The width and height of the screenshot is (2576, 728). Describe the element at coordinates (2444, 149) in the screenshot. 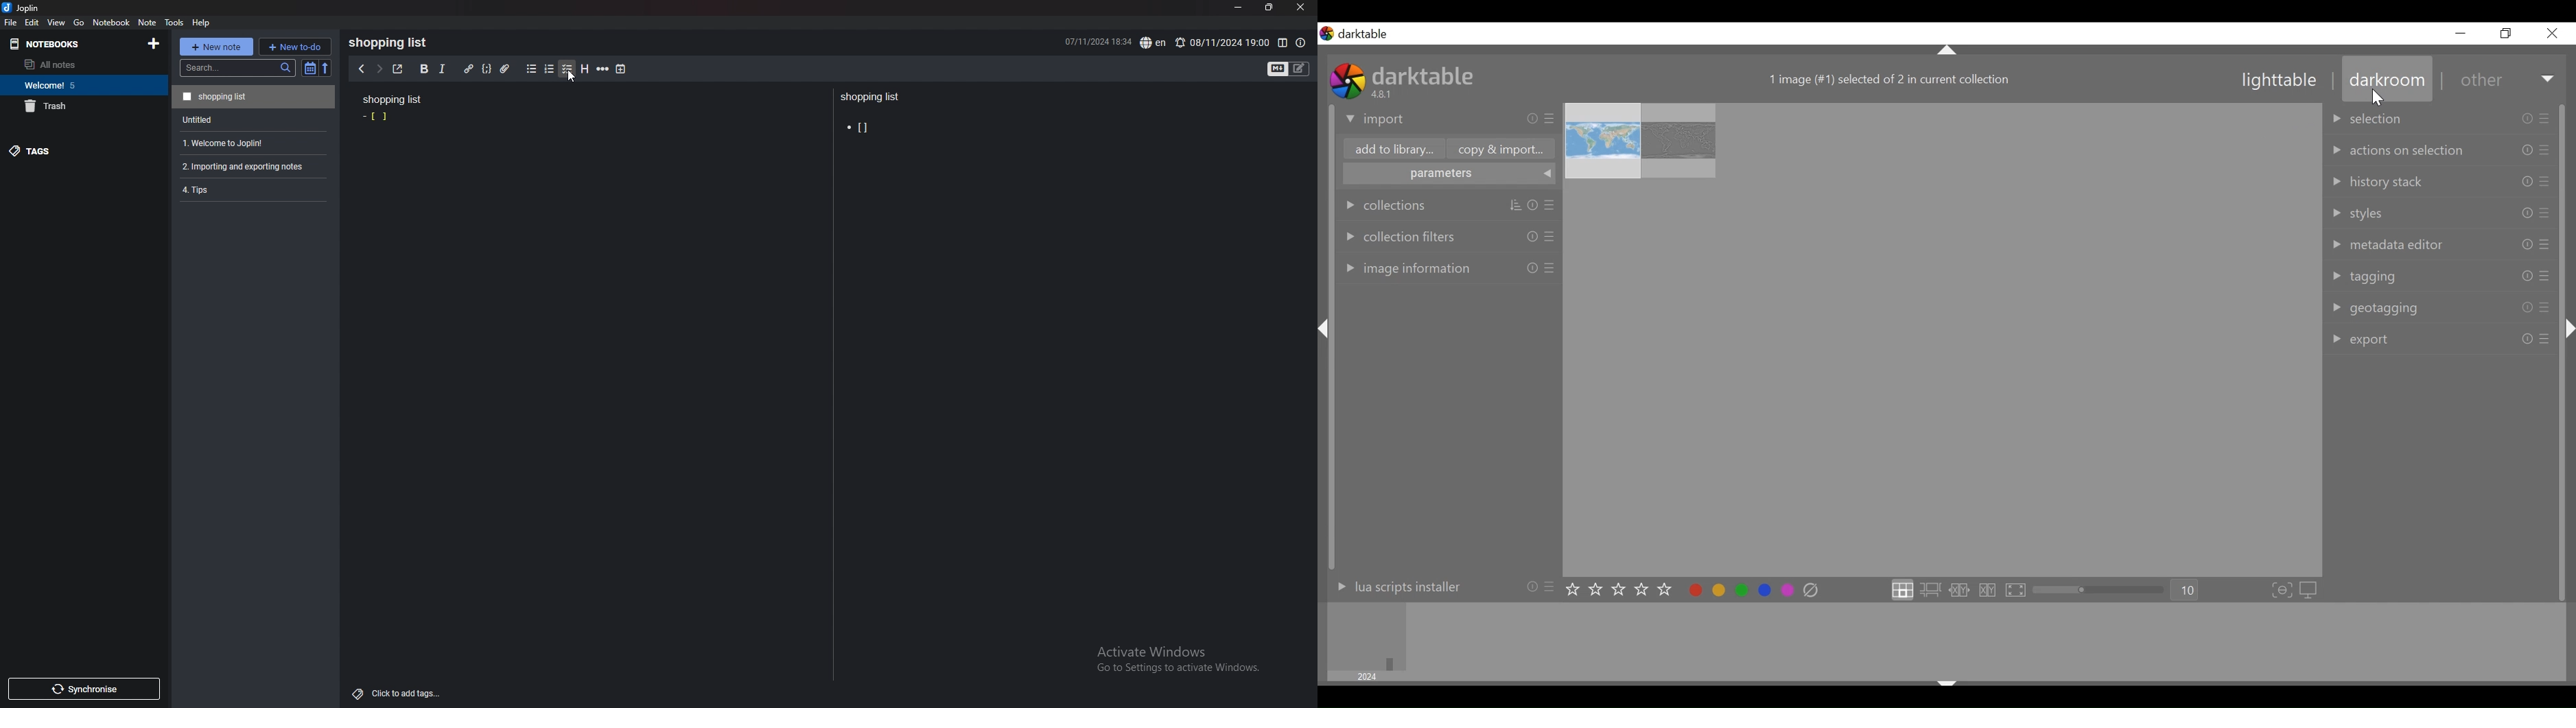

I see `actions on selection` at that location.